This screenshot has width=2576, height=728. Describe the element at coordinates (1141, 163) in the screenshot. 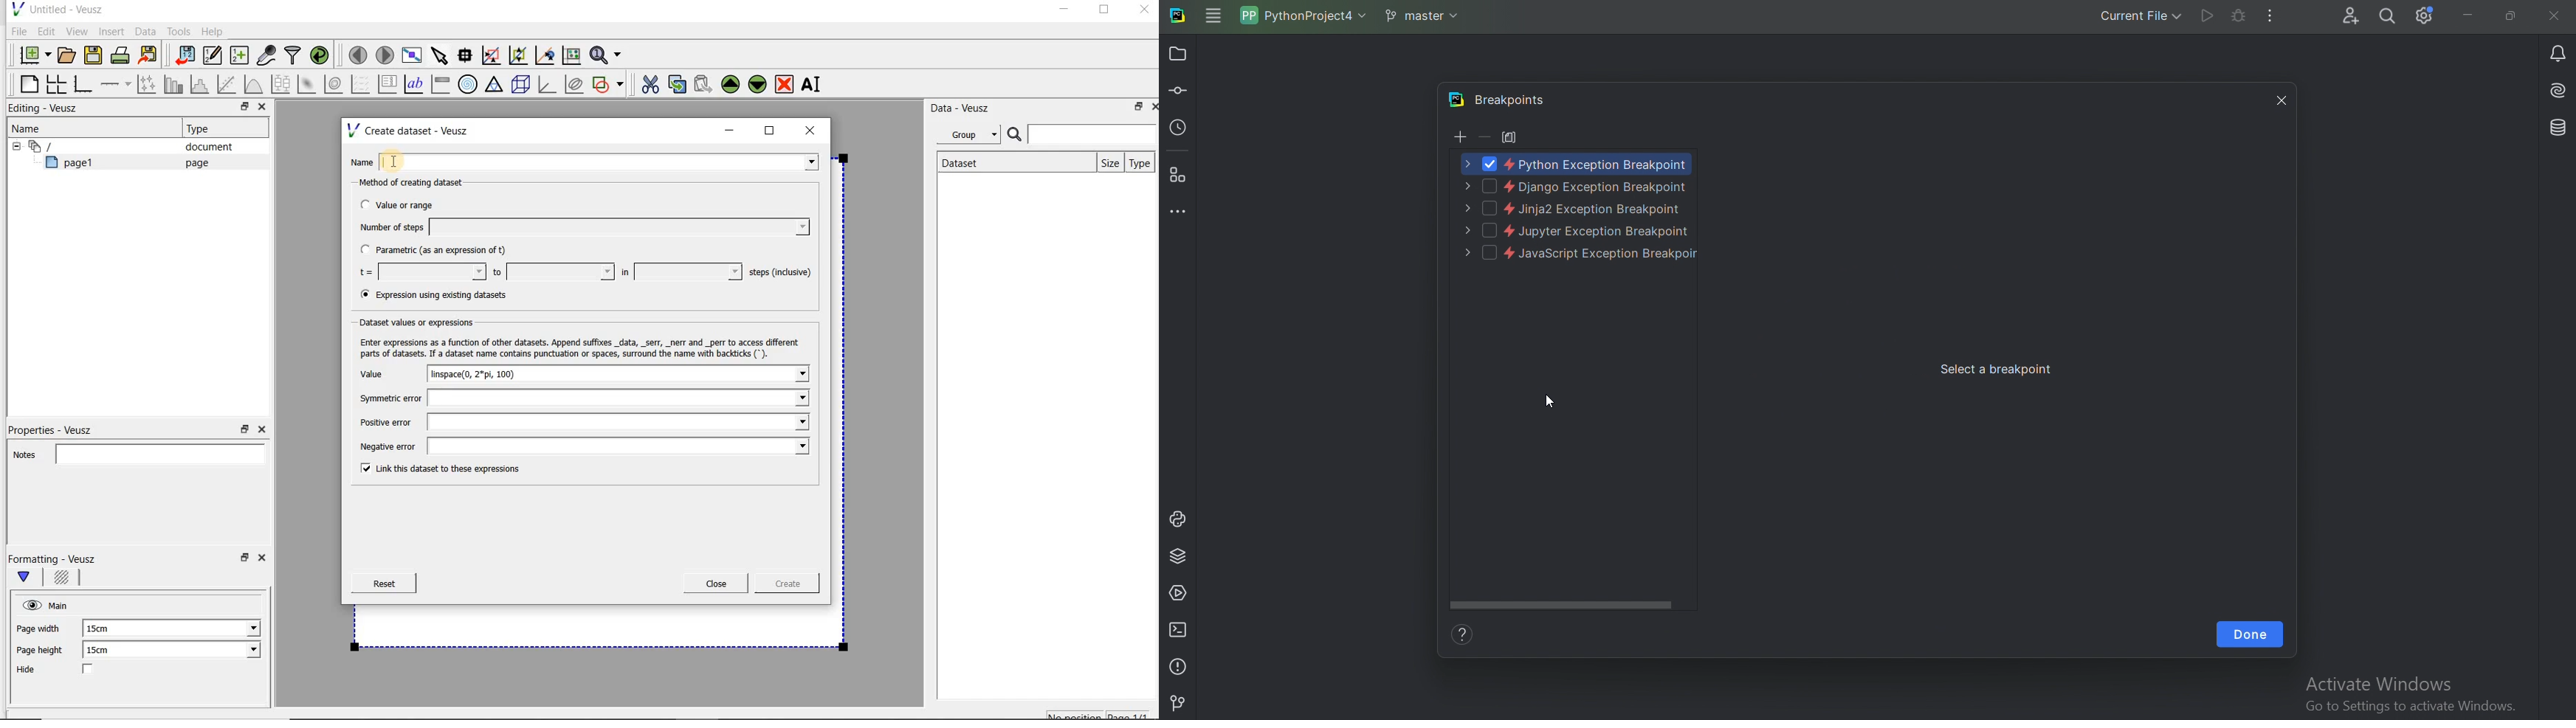

I see `Type` at that location.